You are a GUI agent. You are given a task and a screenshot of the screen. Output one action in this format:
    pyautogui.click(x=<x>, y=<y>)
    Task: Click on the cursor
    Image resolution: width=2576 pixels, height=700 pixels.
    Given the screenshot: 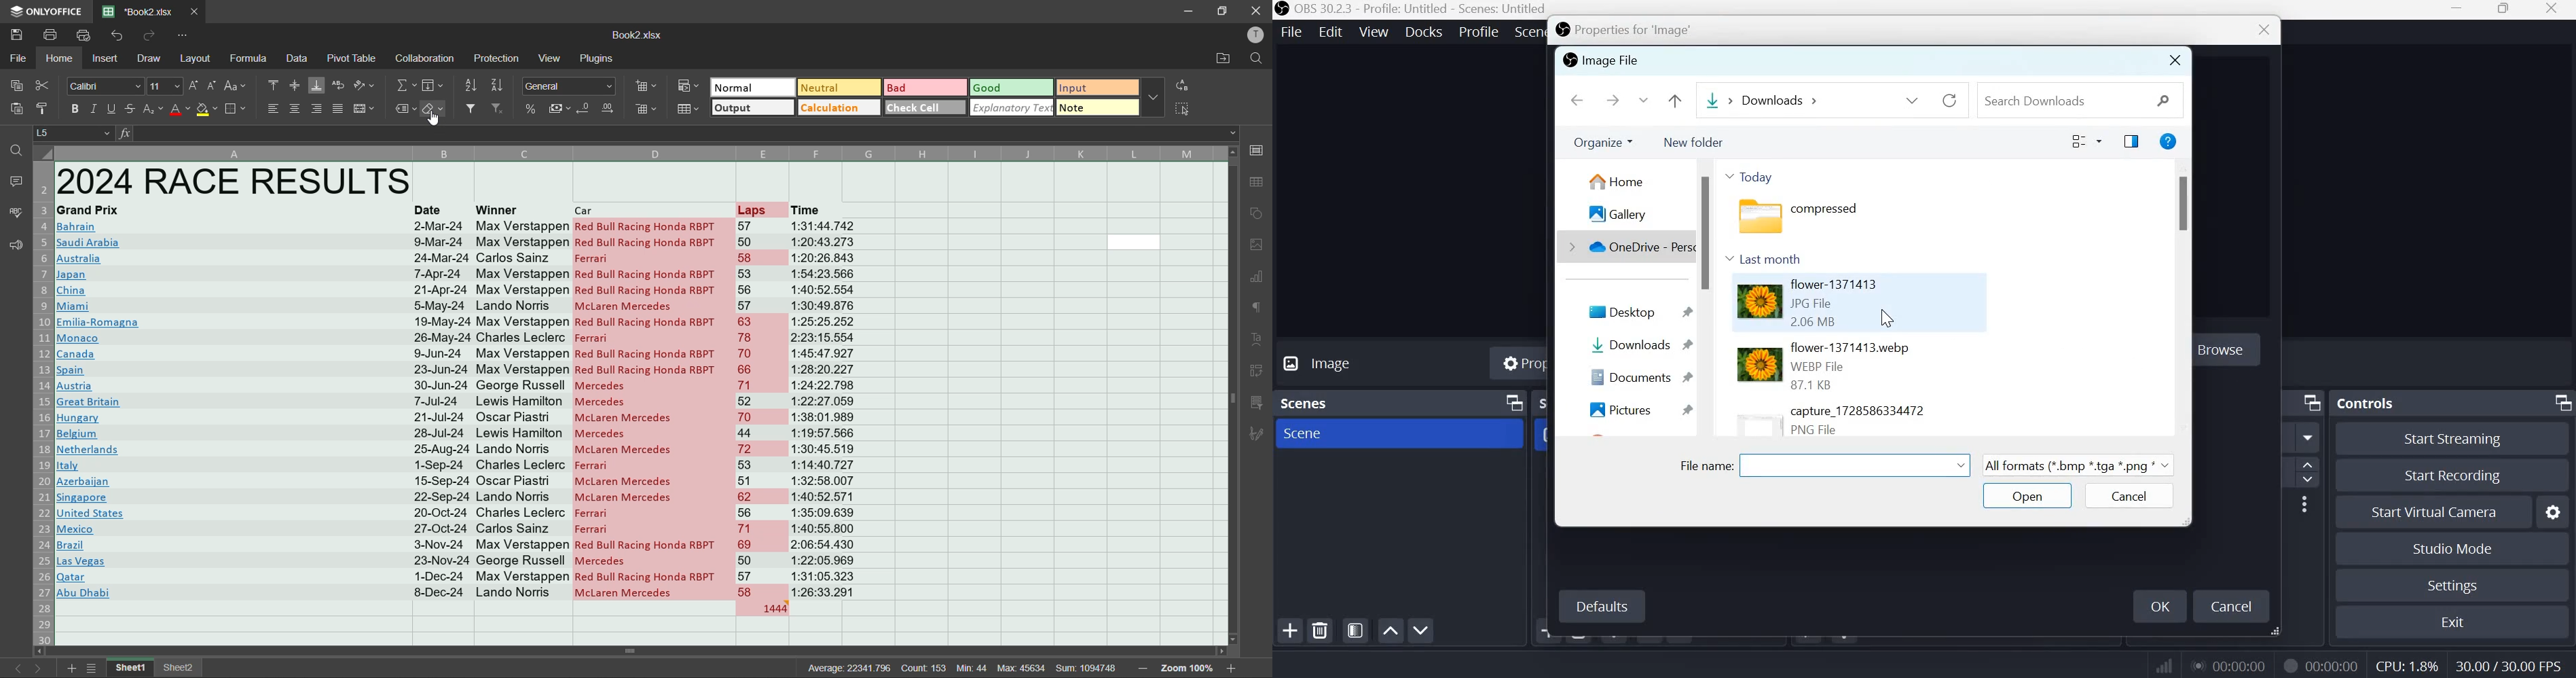 What is the action you would take?
    pyautogui.click(x=1890, y=317)
    